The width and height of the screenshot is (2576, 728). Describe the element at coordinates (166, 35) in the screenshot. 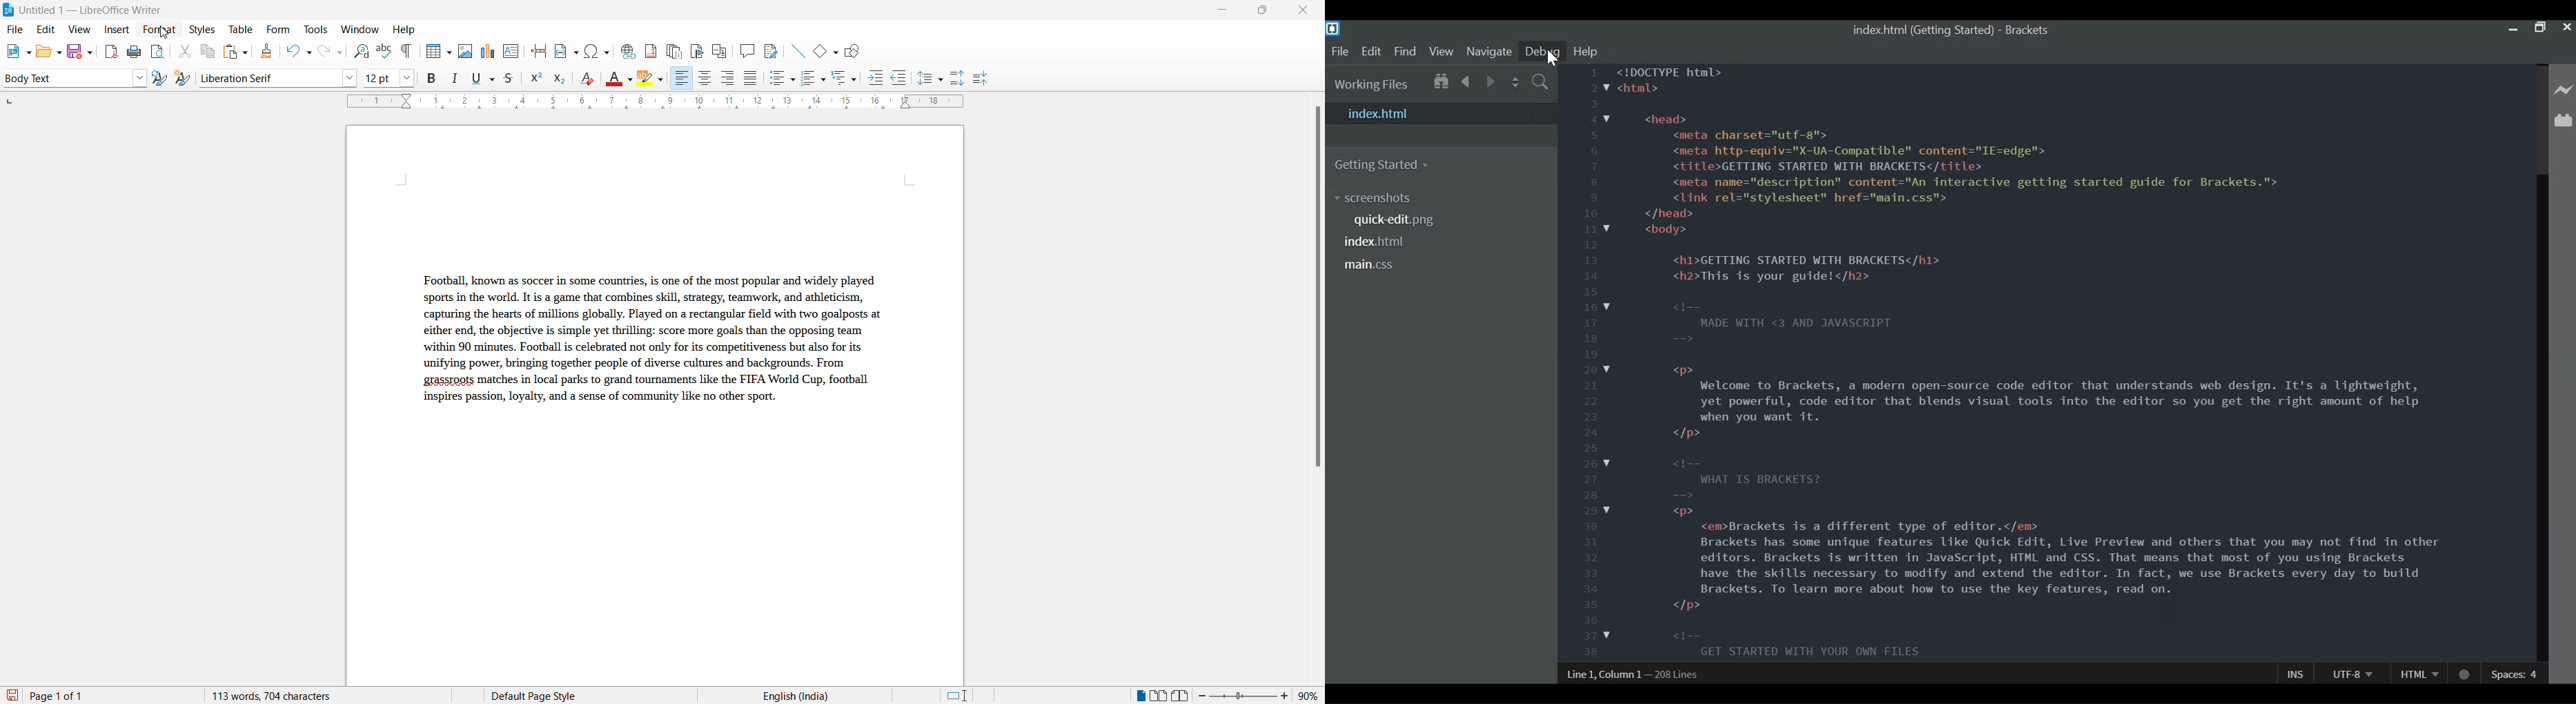

I see `cursor` at that location.